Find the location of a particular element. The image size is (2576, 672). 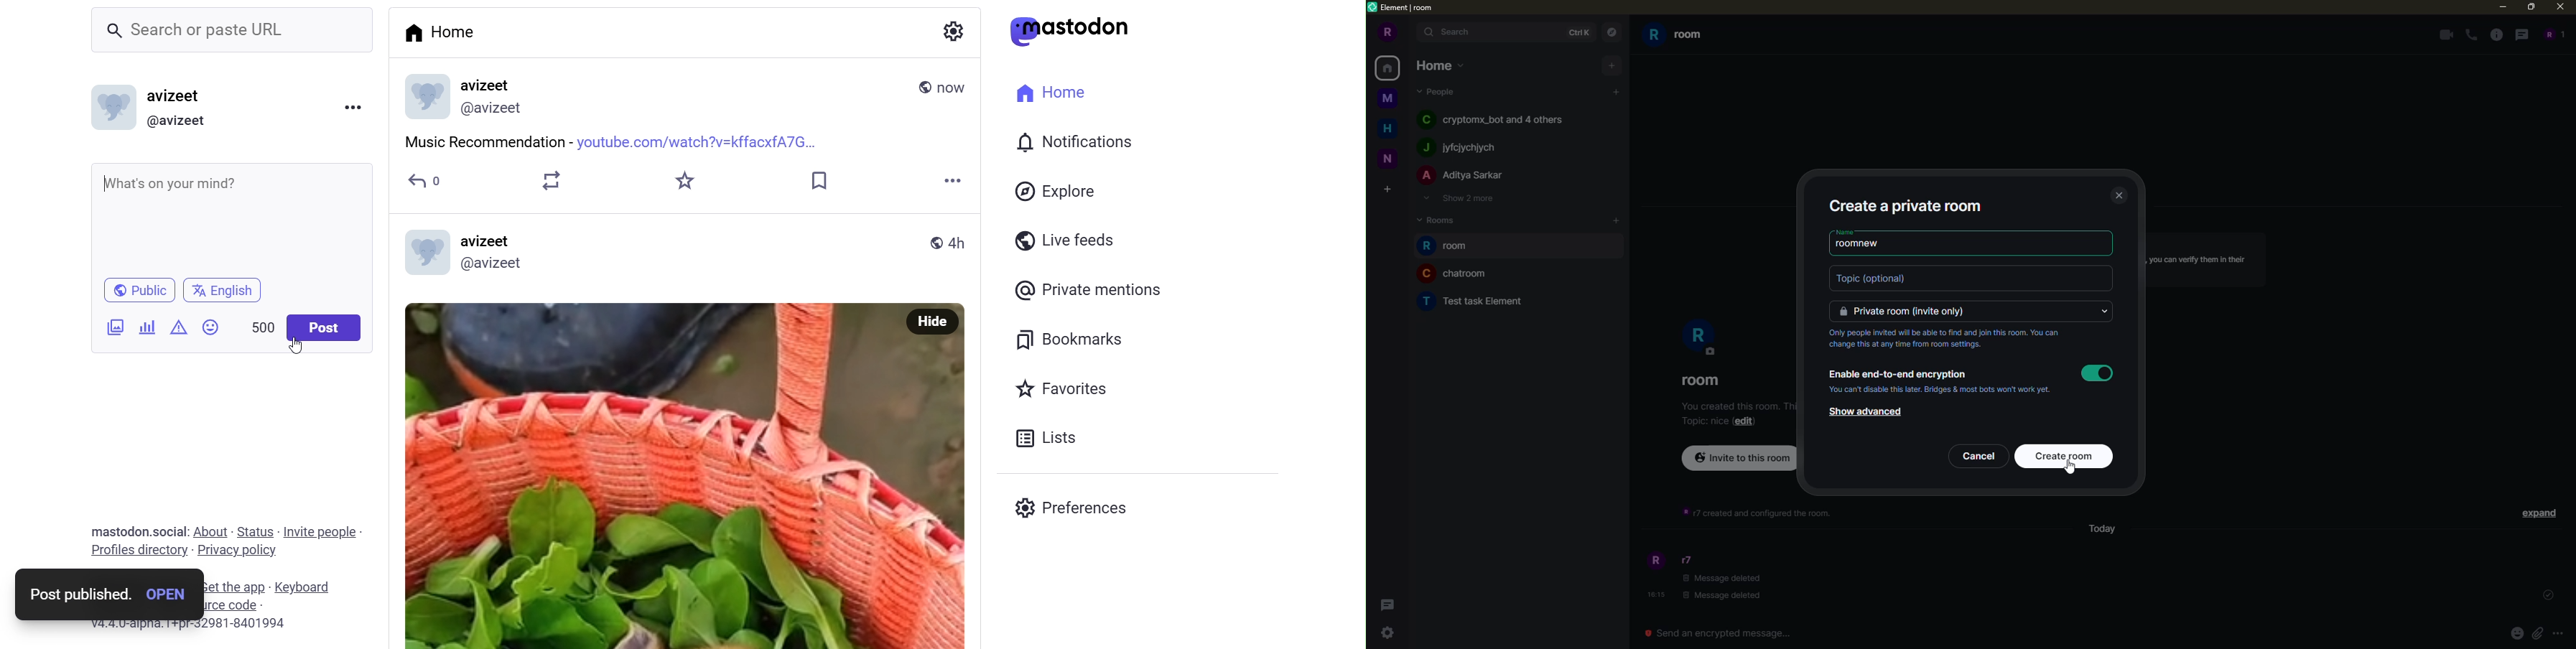

add is located at coordinates (1617, 221).